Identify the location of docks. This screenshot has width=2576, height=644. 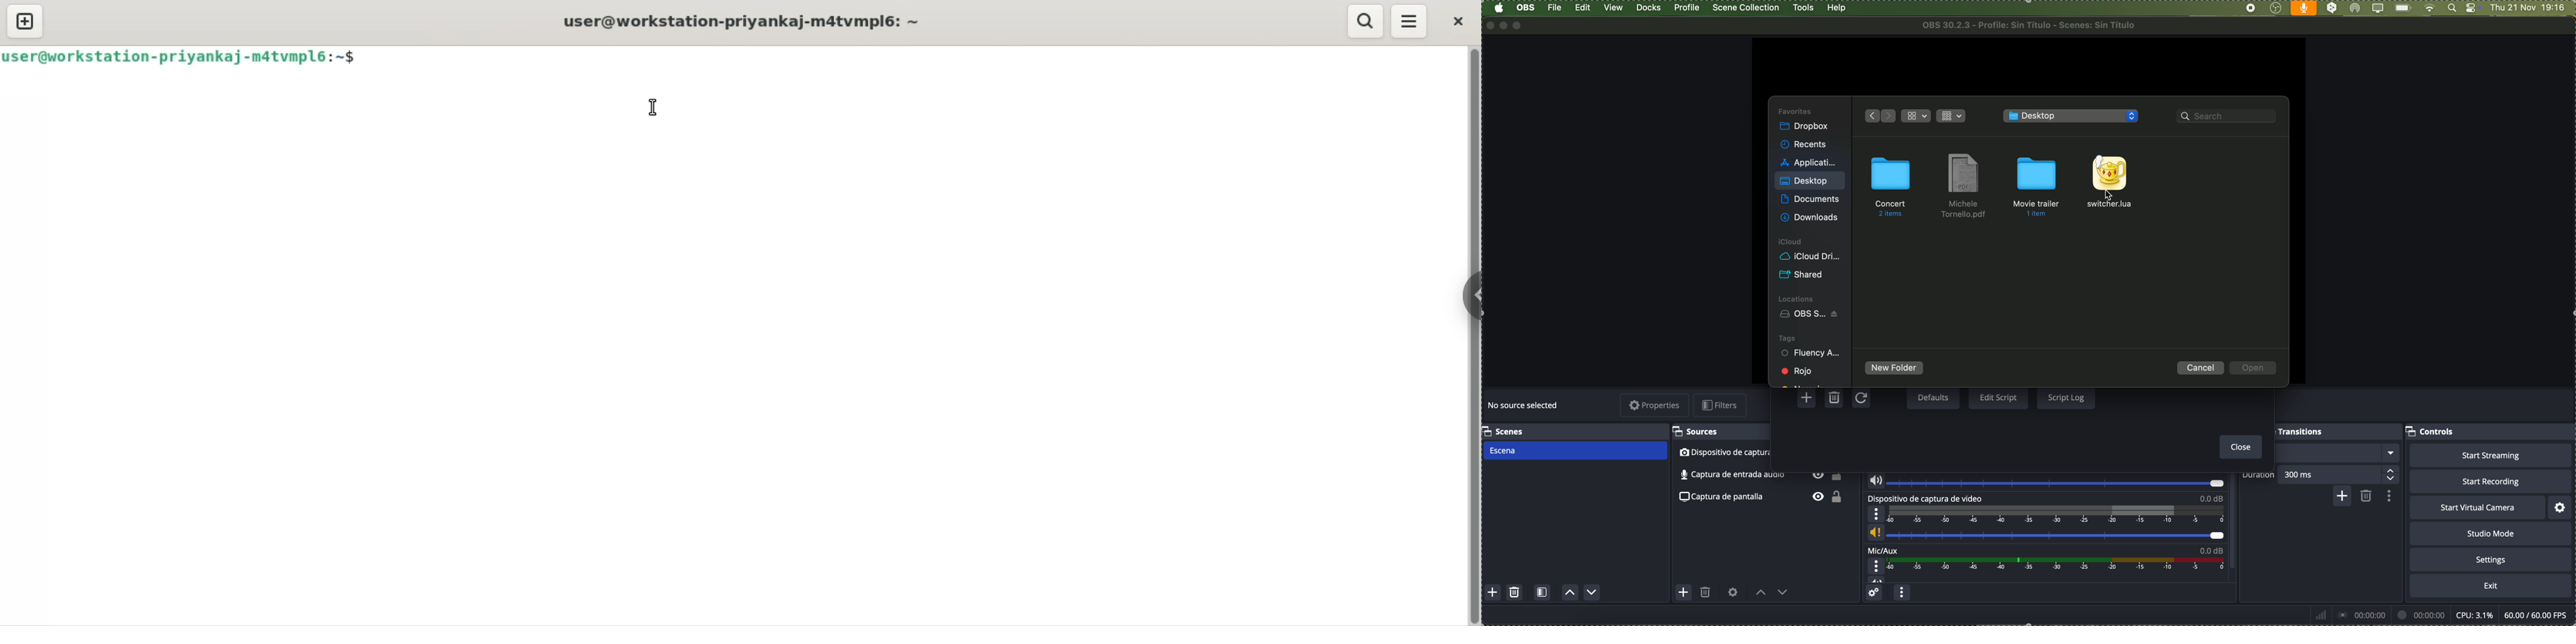
(1649, 8).